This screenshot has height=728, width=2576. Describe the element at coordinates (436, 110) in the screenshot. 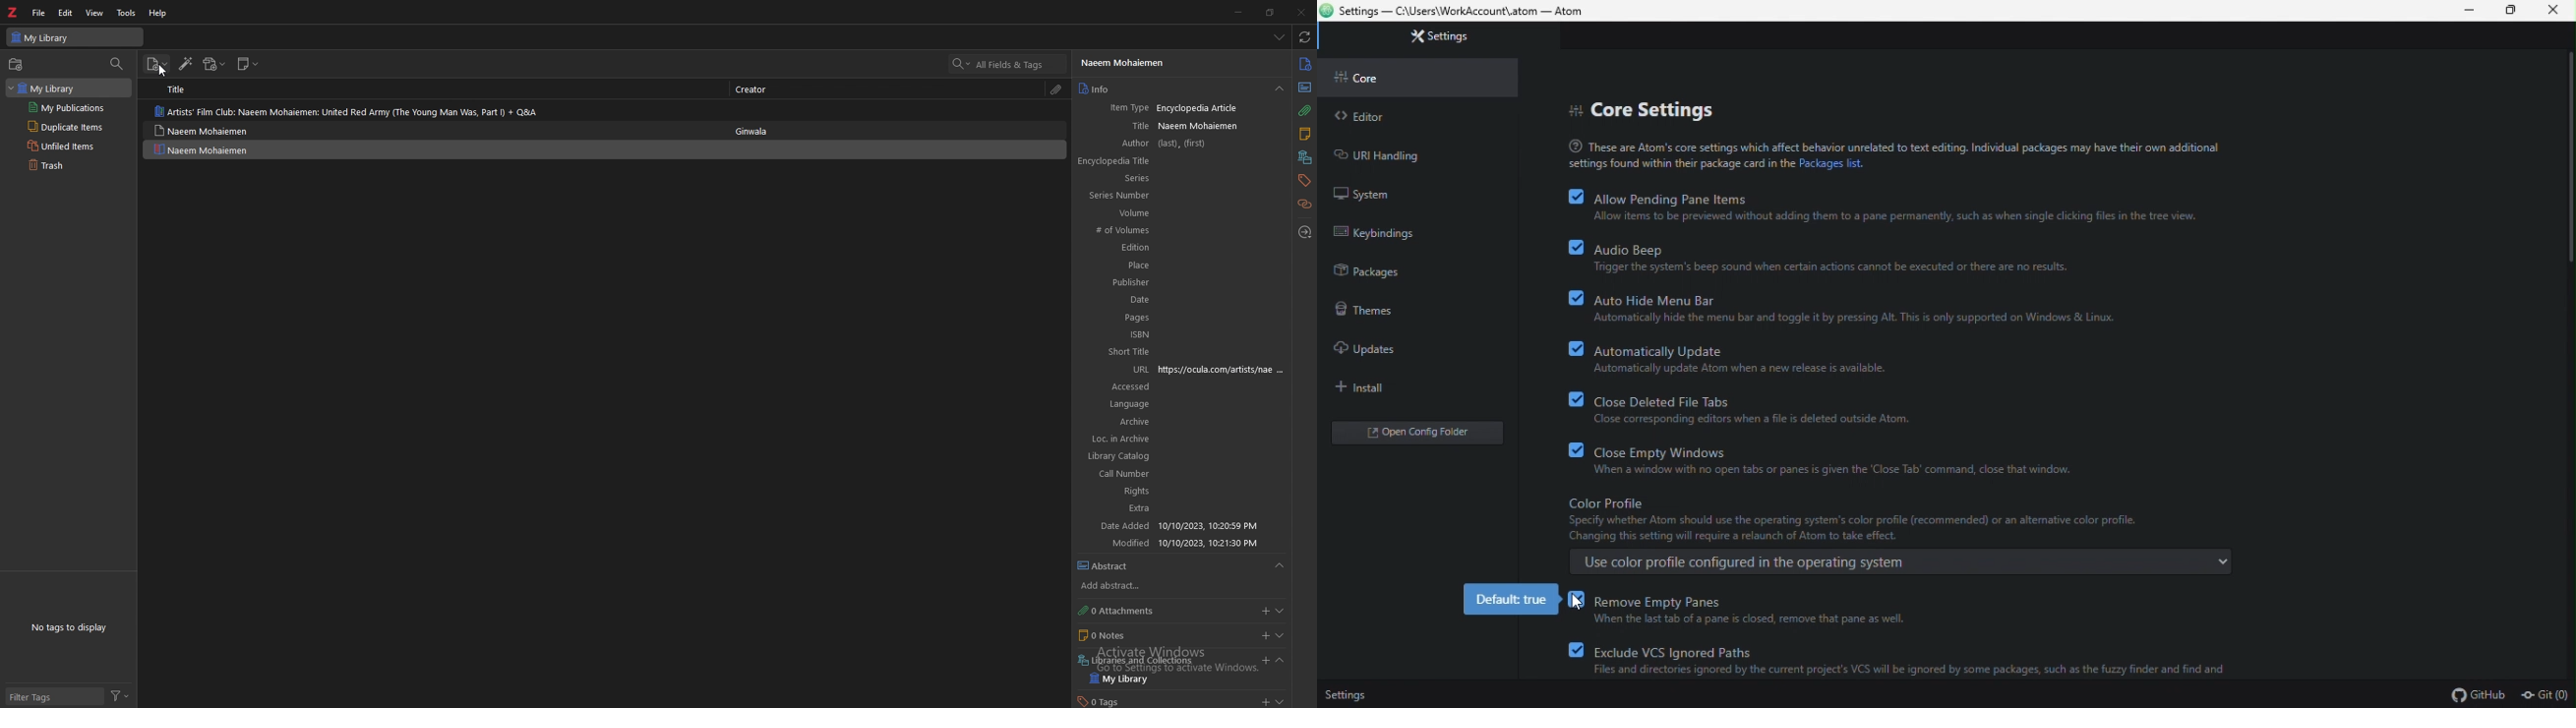

I see `item` at that location.